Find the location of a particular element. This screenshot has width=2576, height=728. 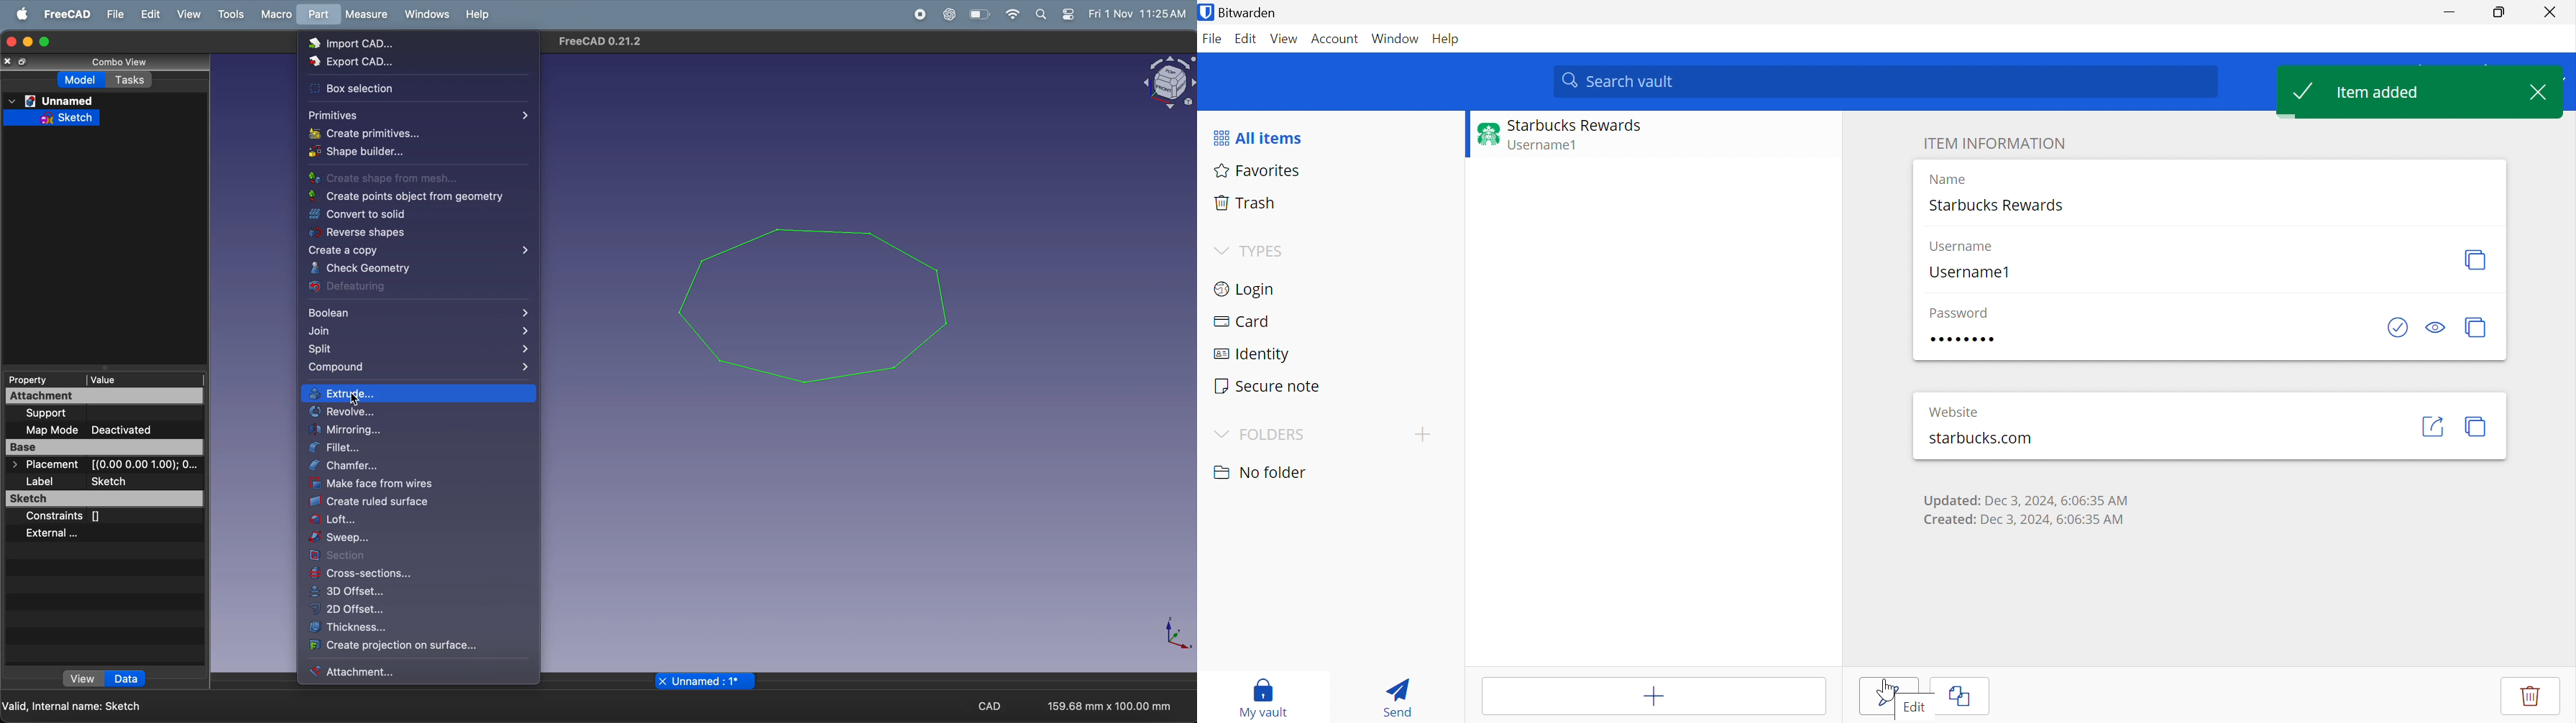

attachment is located at coordinates (393, 671).